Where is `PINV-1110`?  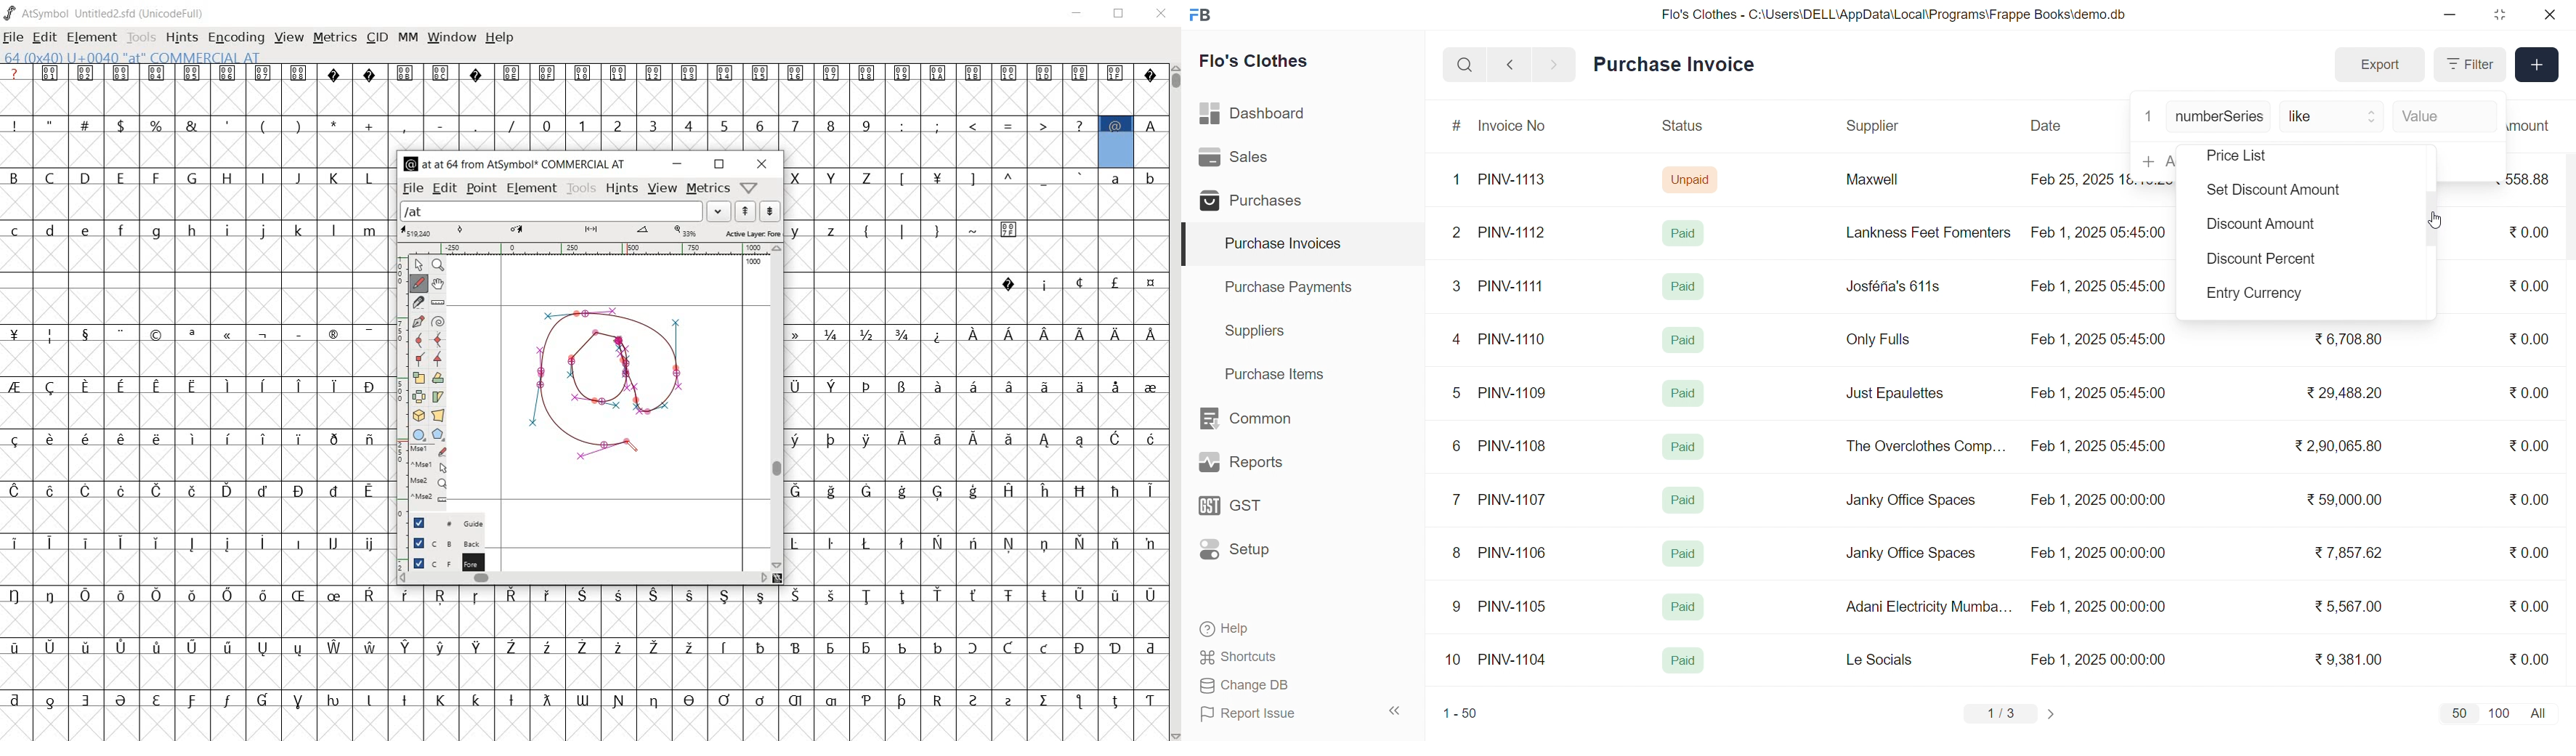
PINV-1110 is located at coordinates (1513, 339).